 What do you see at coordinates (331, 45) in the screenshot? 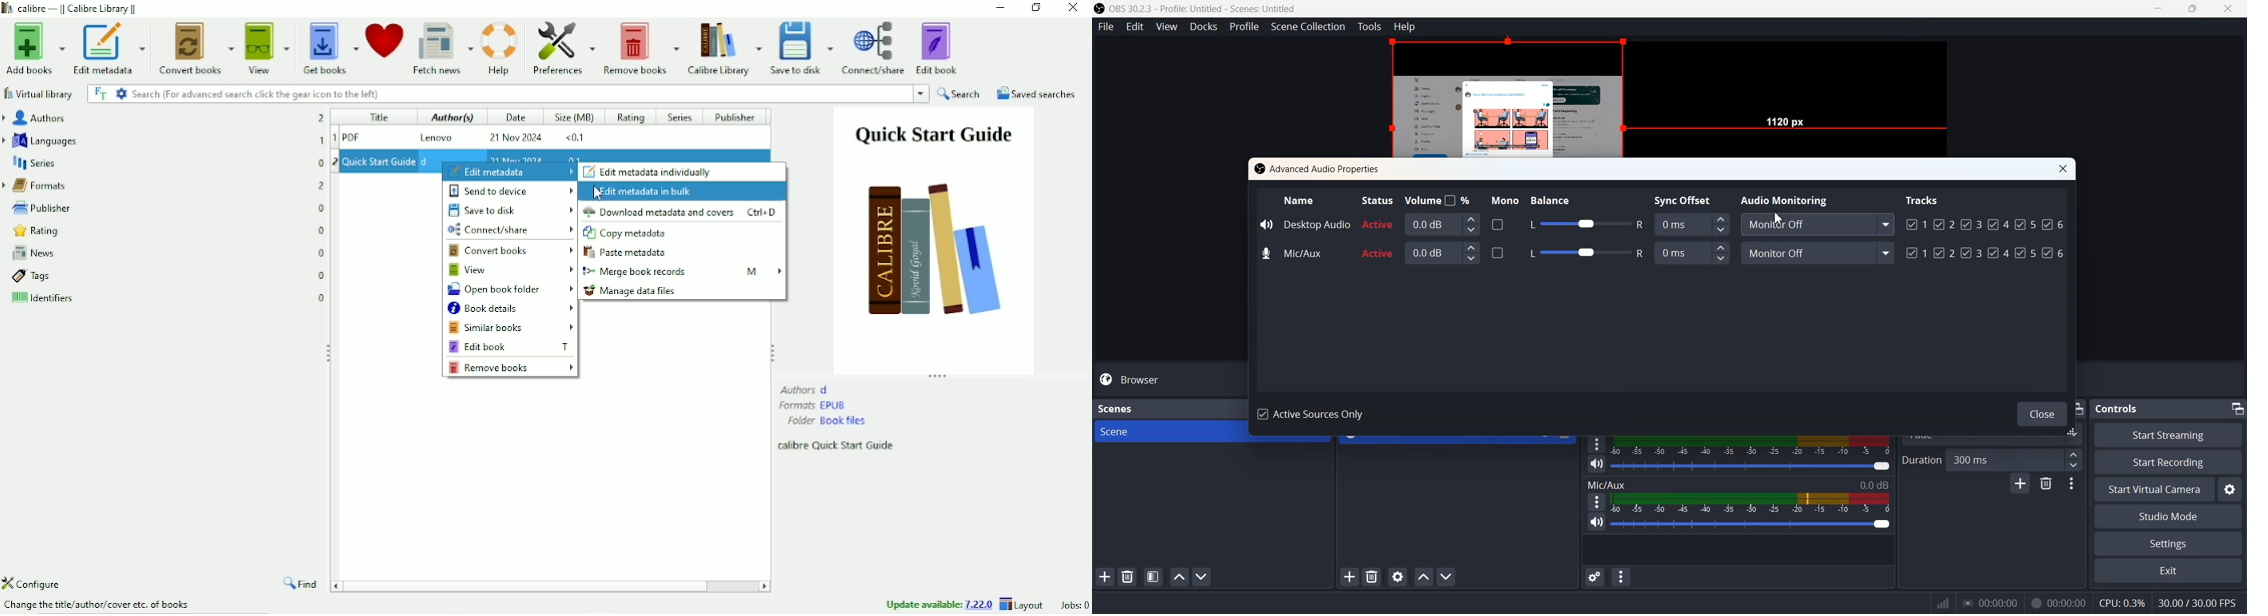
I see `Get books` at bounding box center [331, 45].